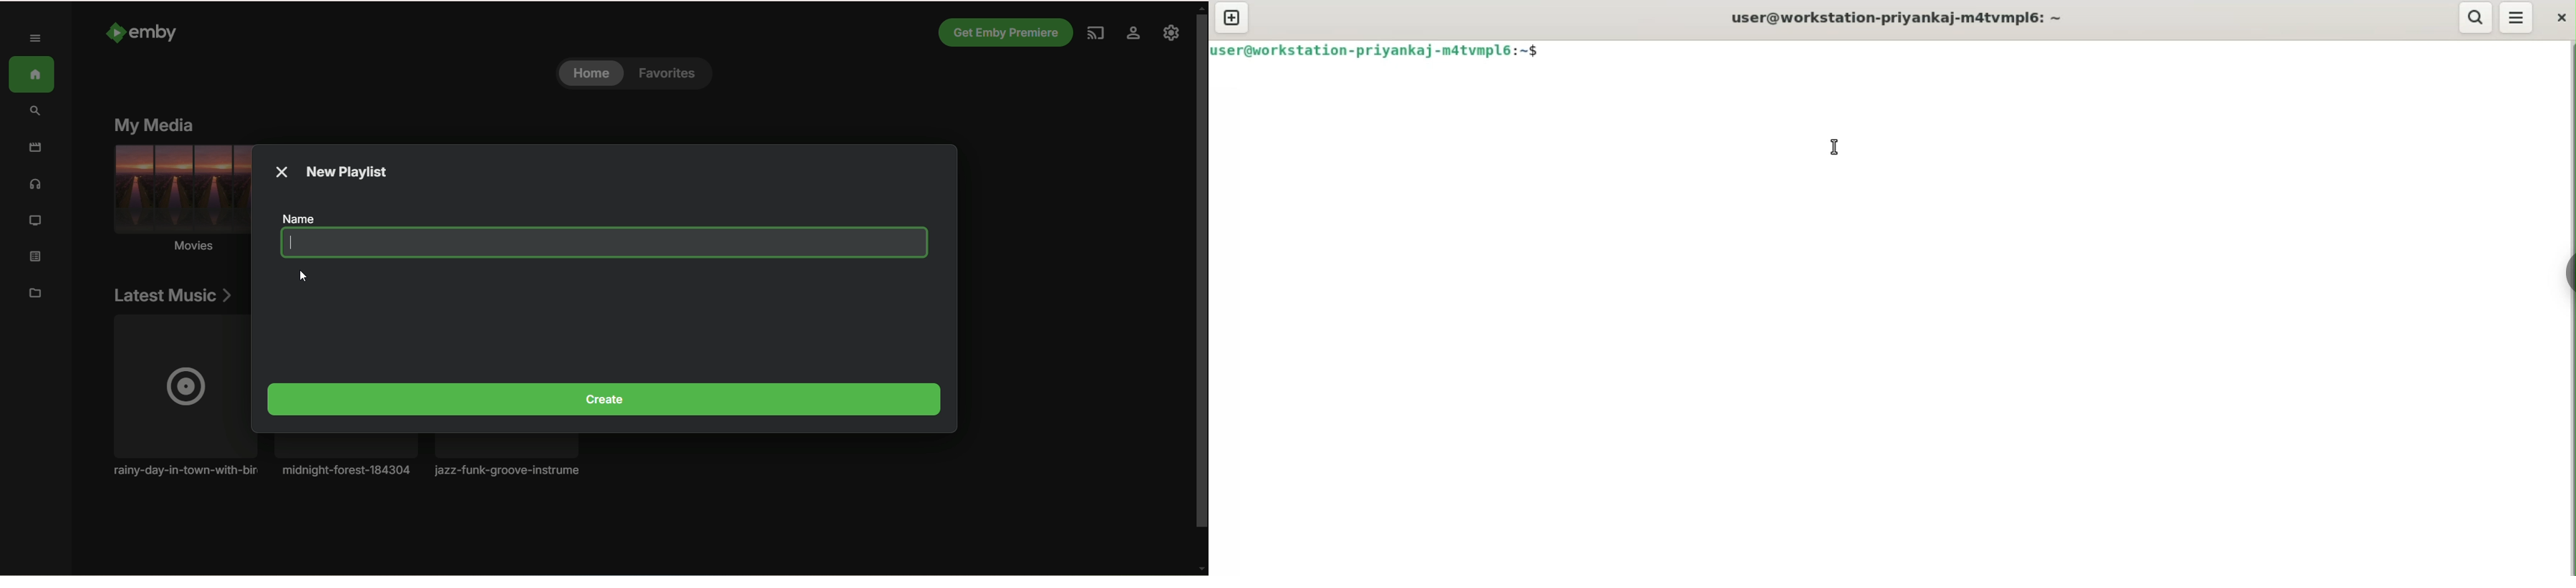 The height and width of the screenshot is (588, 2576). Describe the element at coordinates (35, 147) in the screenshot. I see `movies` at that location.